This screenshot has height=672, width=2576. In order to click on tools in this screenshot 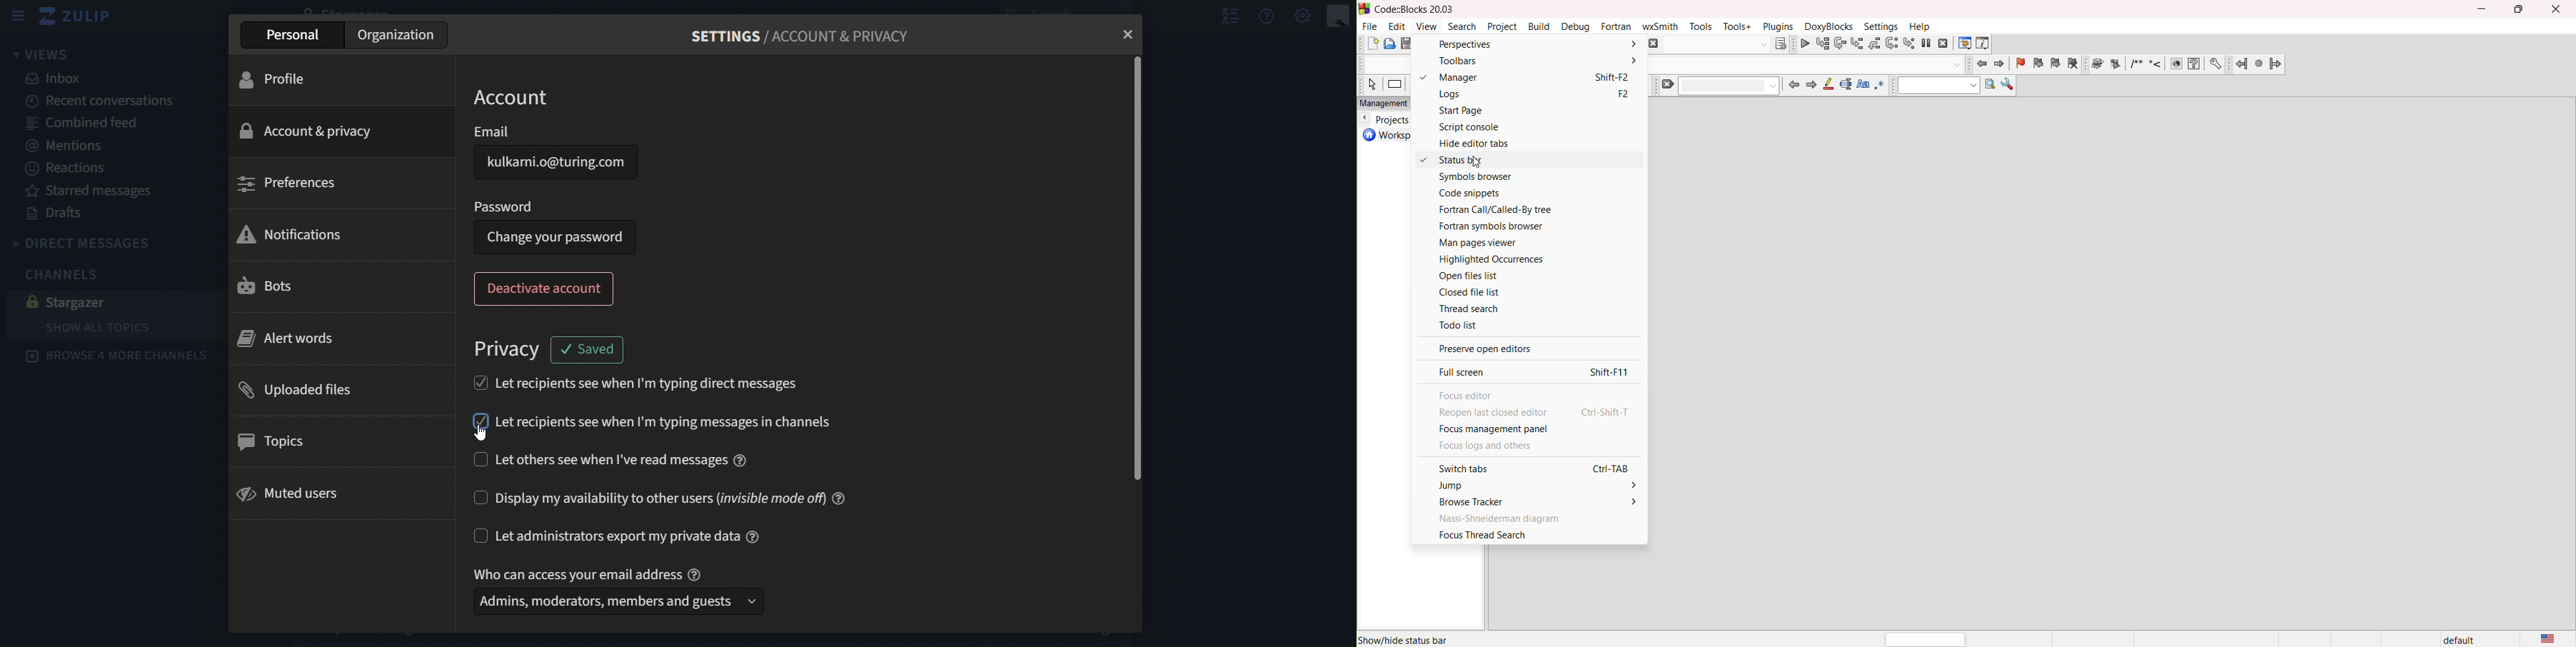, I will do `click(1702, 26)`.